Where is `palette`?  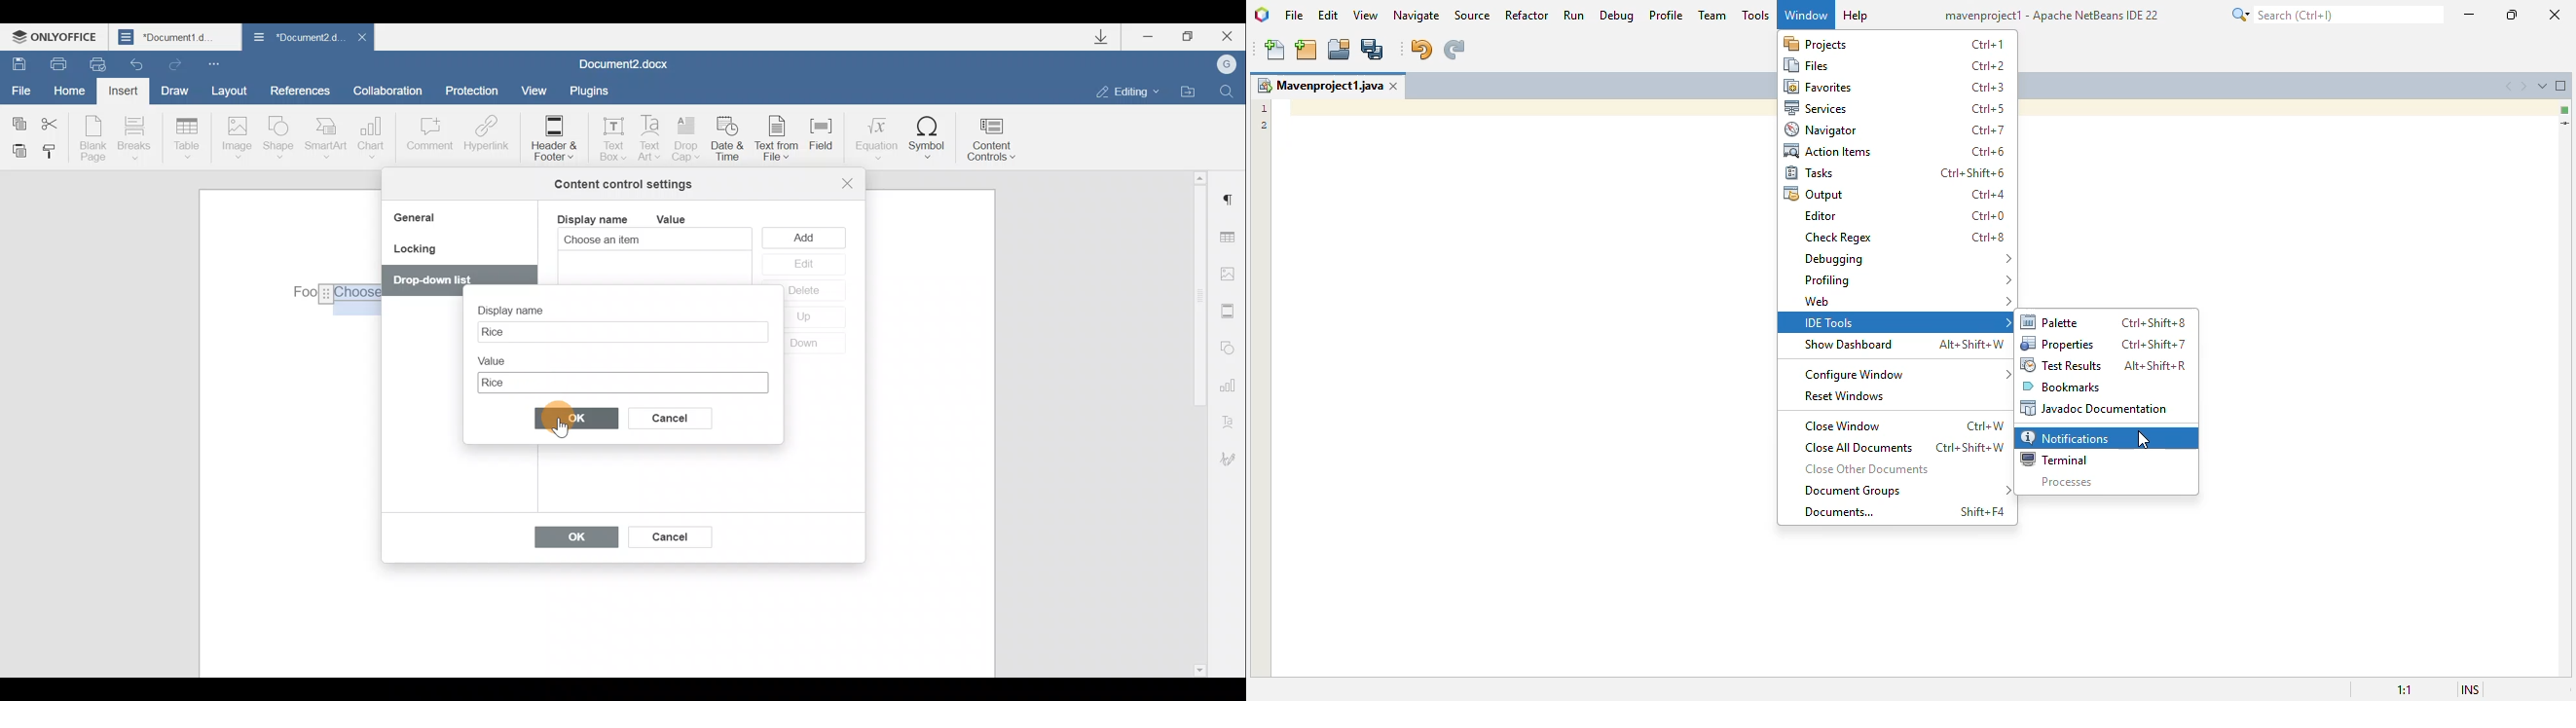
palette is located at coordinates (2051, 322).